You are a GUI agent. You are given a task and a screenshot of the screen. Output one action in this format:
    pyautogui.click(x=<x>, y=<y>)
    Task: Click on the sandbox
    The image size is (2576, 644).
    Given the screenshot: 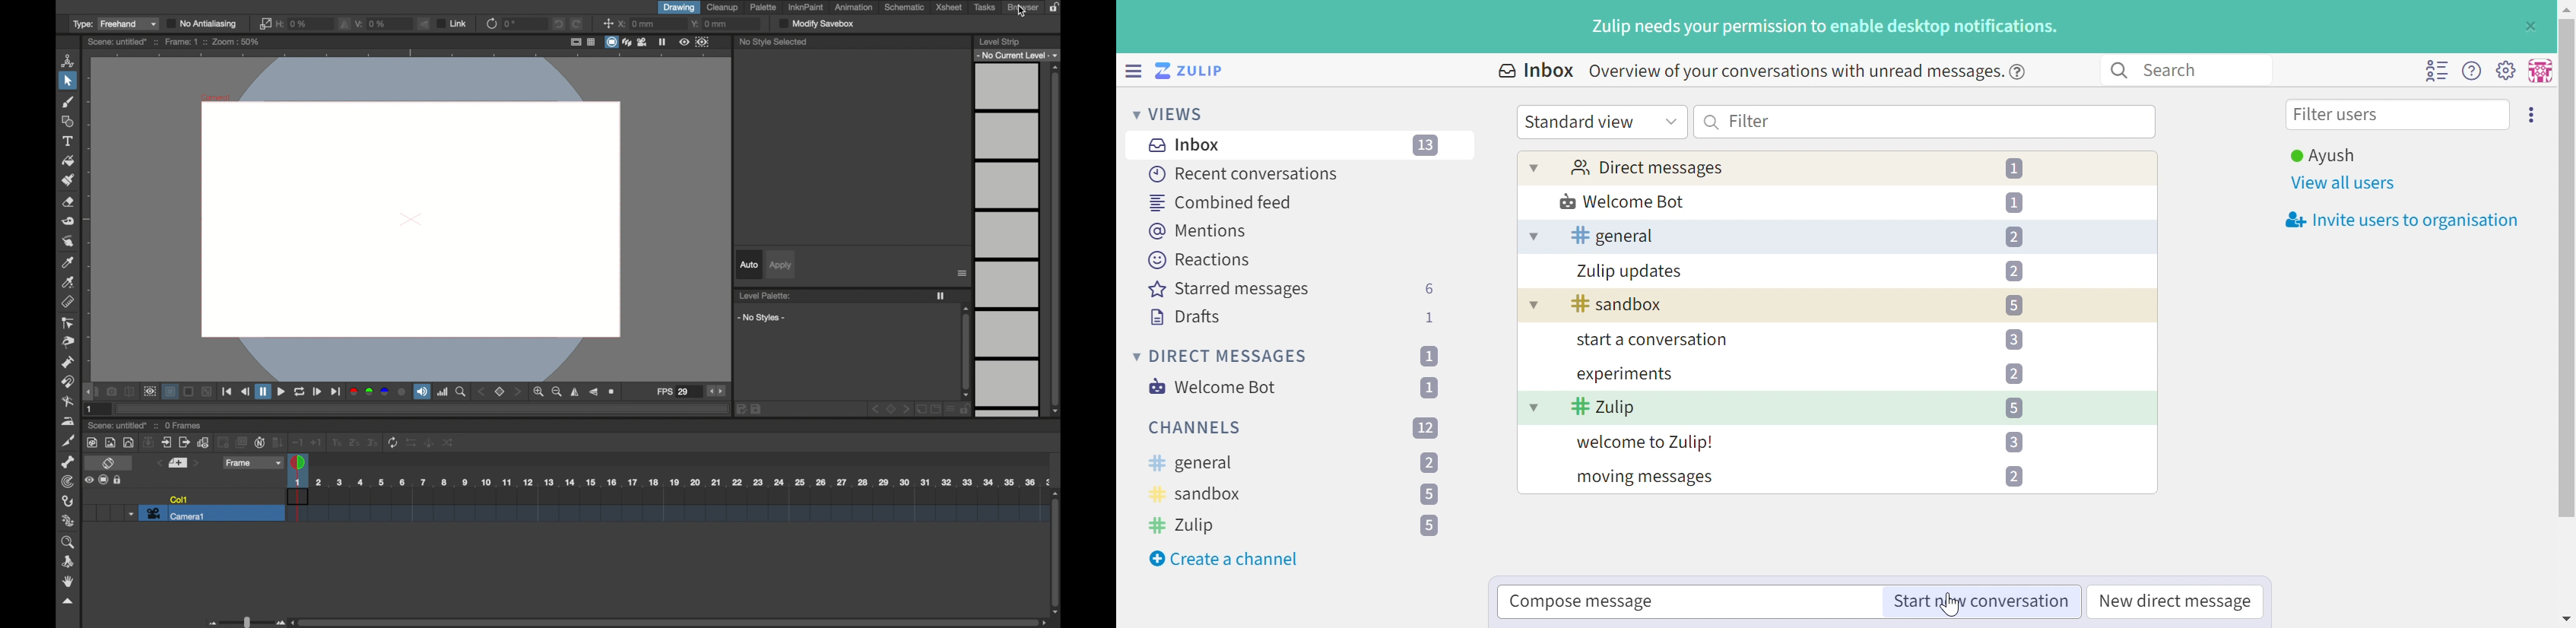 What is the action you would take?
    pyautogui.click(x=1617, y=305)
    